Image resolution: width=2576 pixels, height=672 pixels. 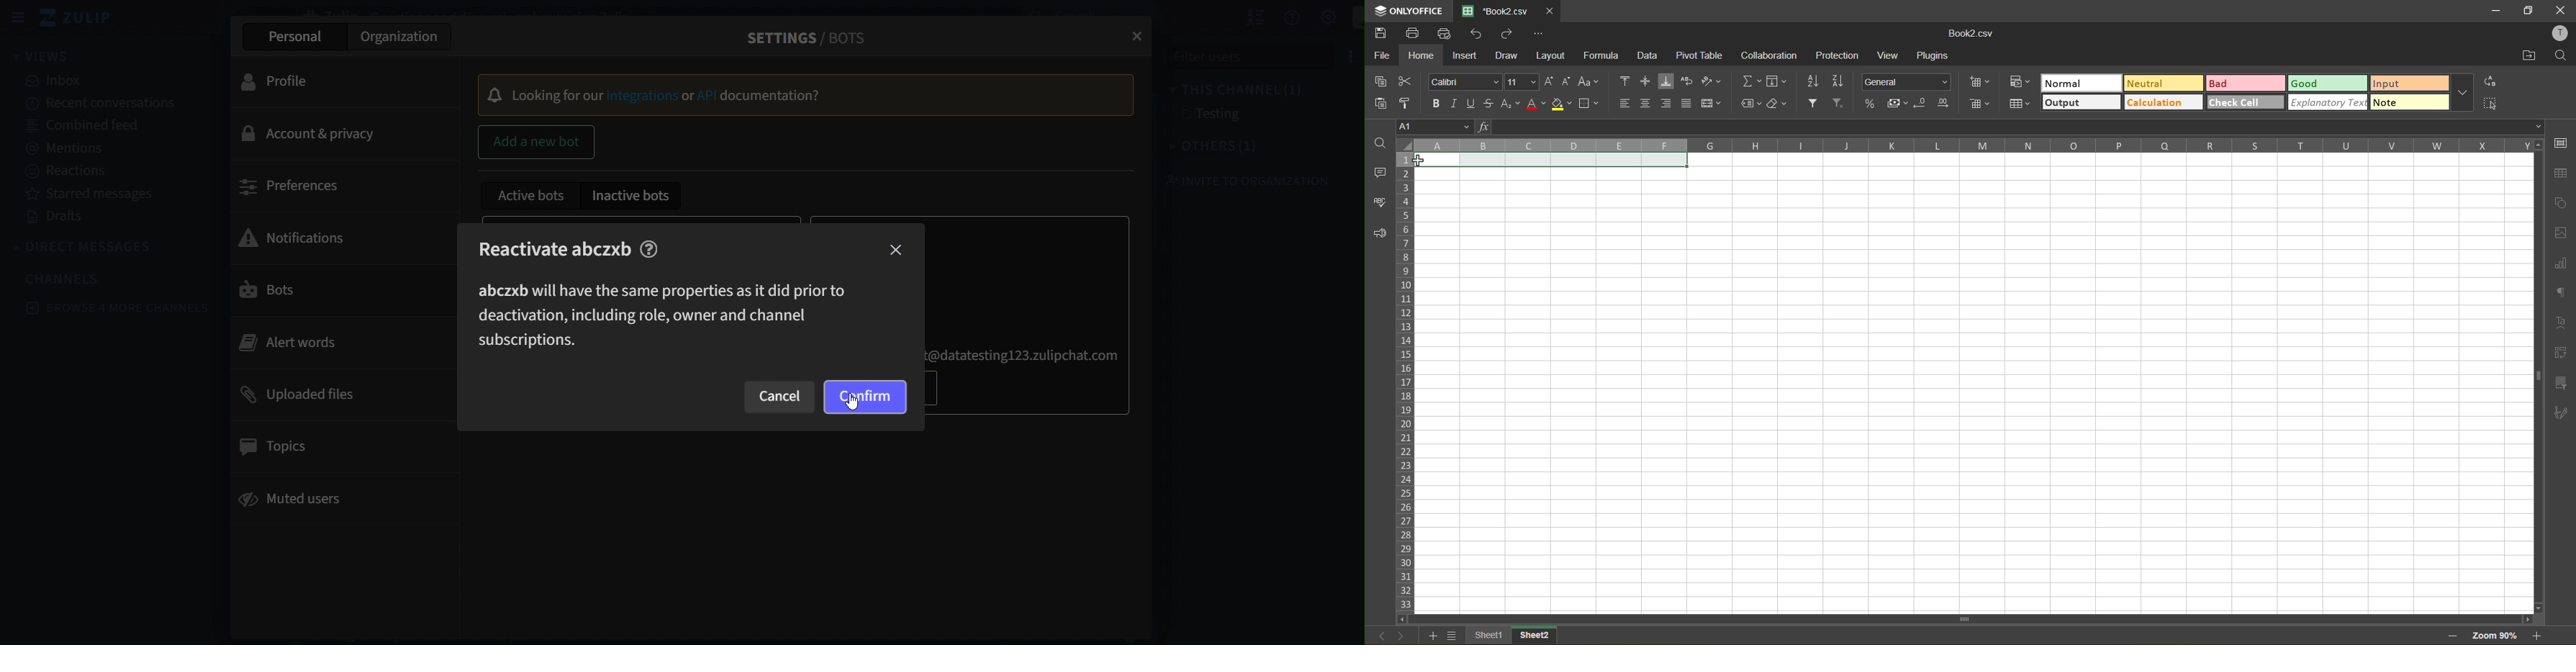 I want to click on insert, so click(x=1466, y=57).